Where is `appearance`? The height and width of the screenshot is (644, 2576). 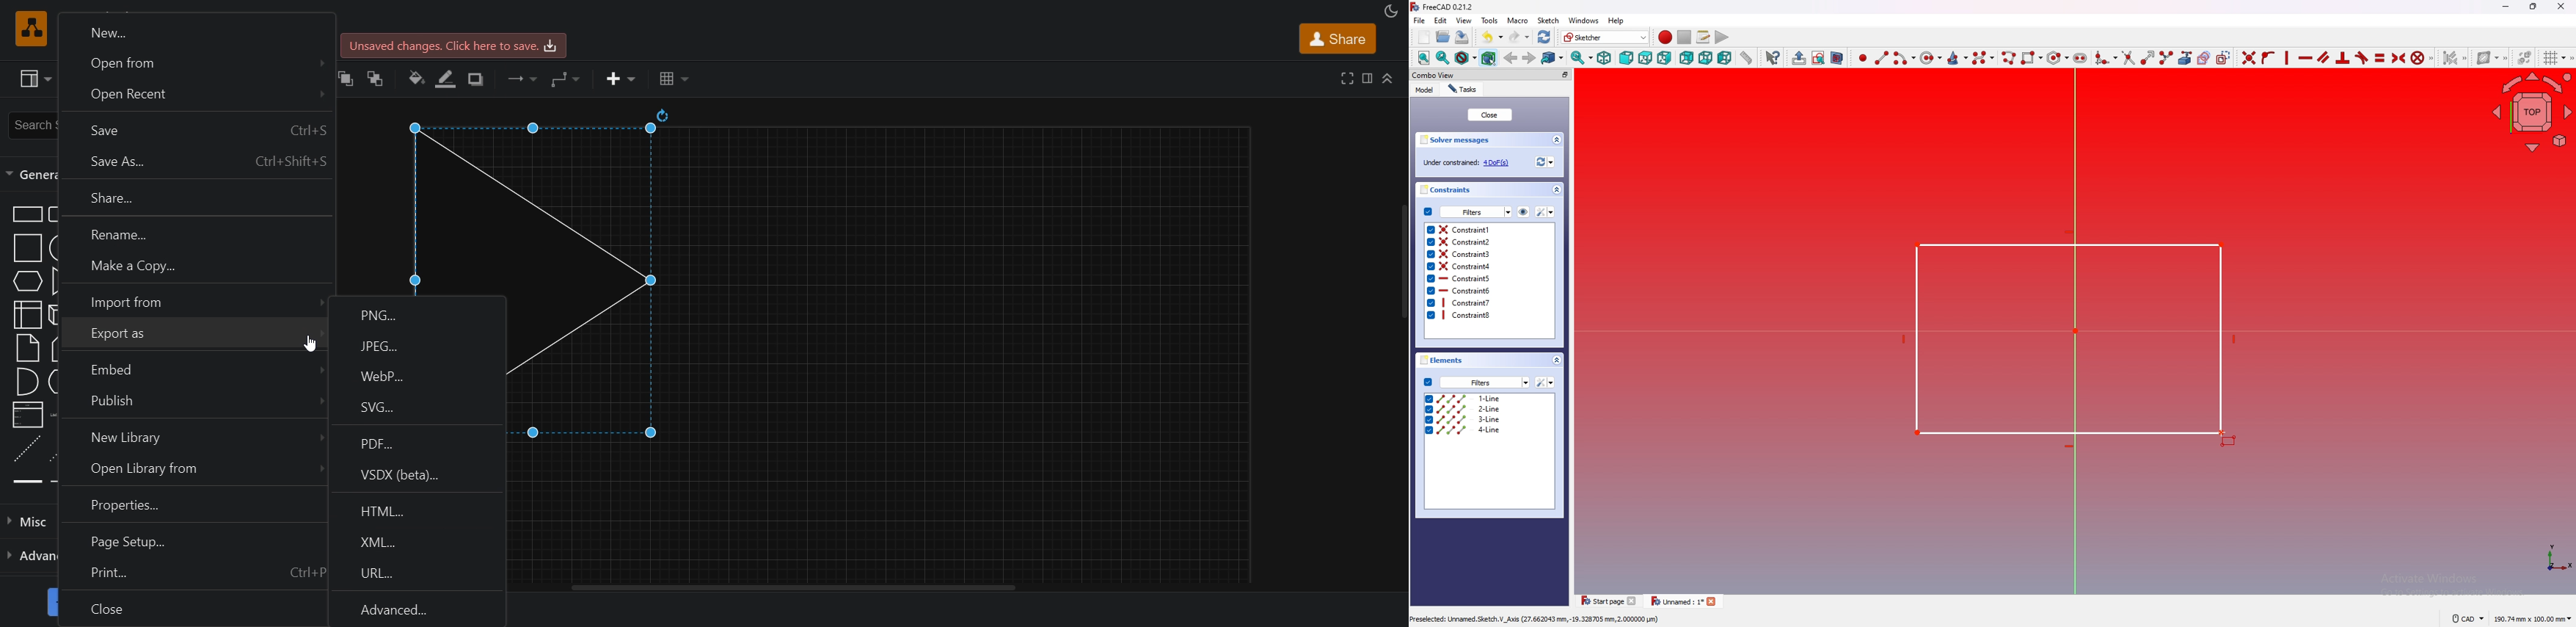 appearance is located at coordinates (1389, 11).